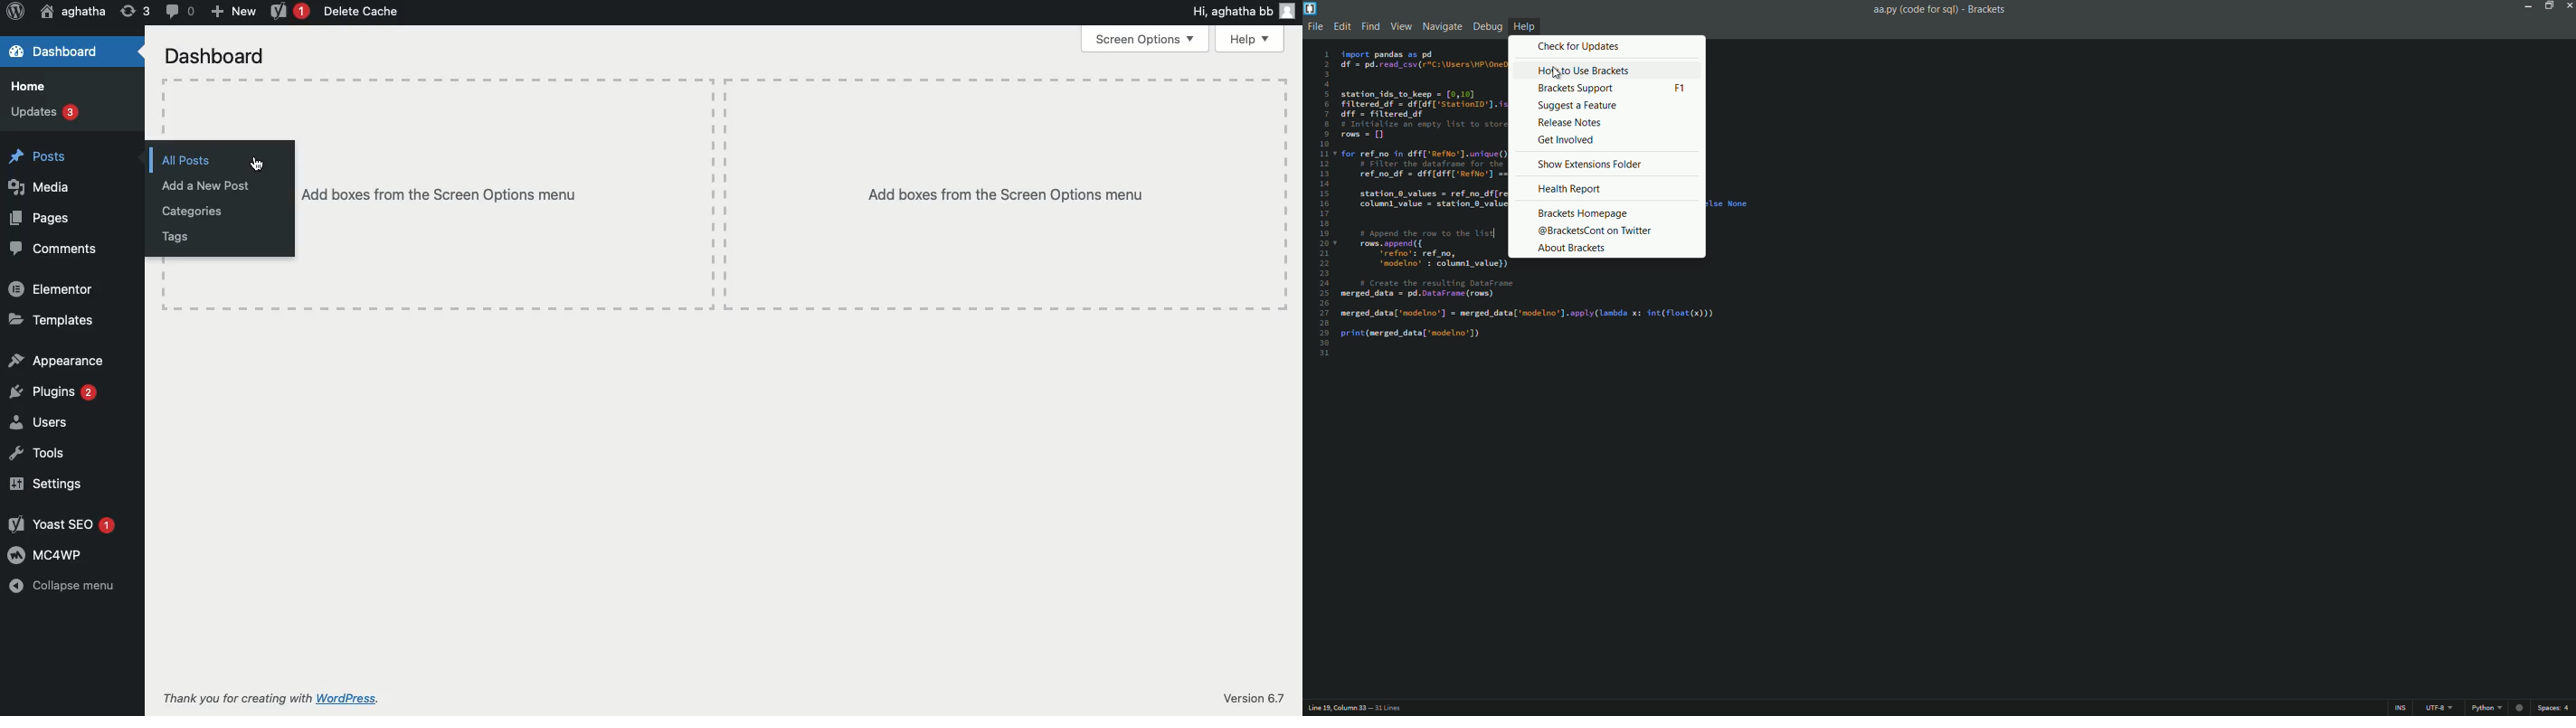  Describe the element at coordinates (14, 11) in the screenshot. I see `Wordpress logo` at that location.